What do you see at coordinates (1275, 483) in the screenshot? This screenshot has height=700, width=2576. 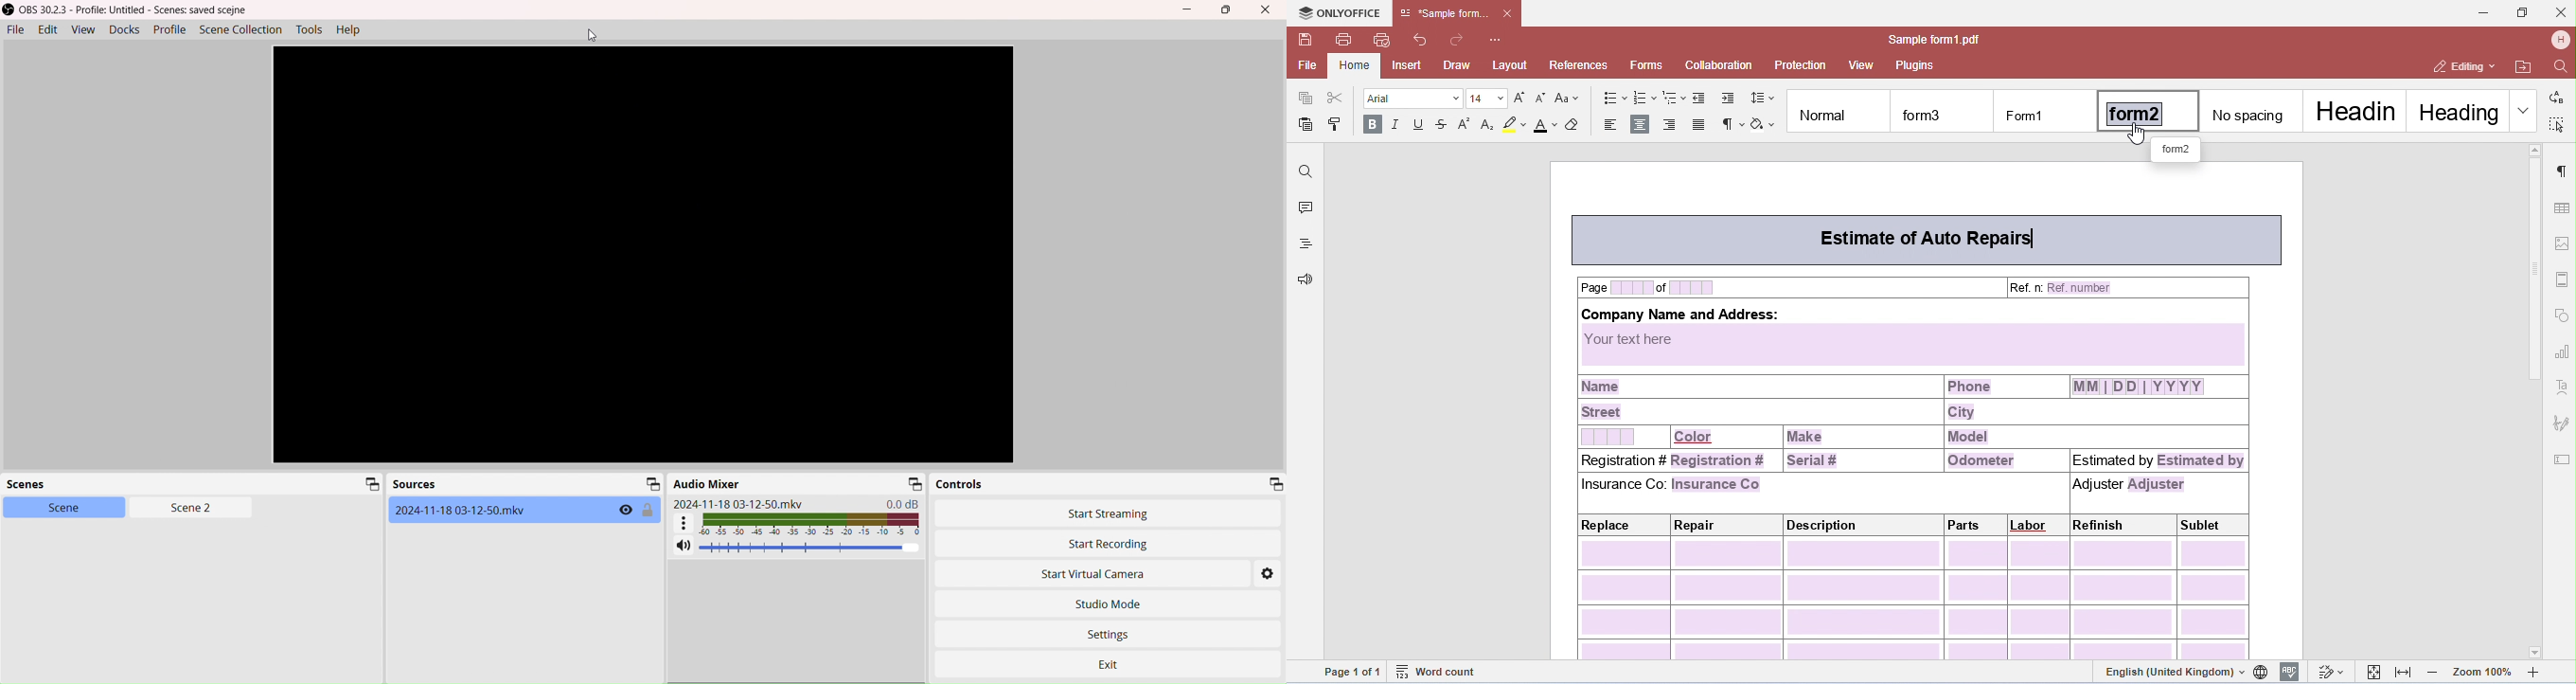 I see `Expand` at bounding box center [1275, 483].